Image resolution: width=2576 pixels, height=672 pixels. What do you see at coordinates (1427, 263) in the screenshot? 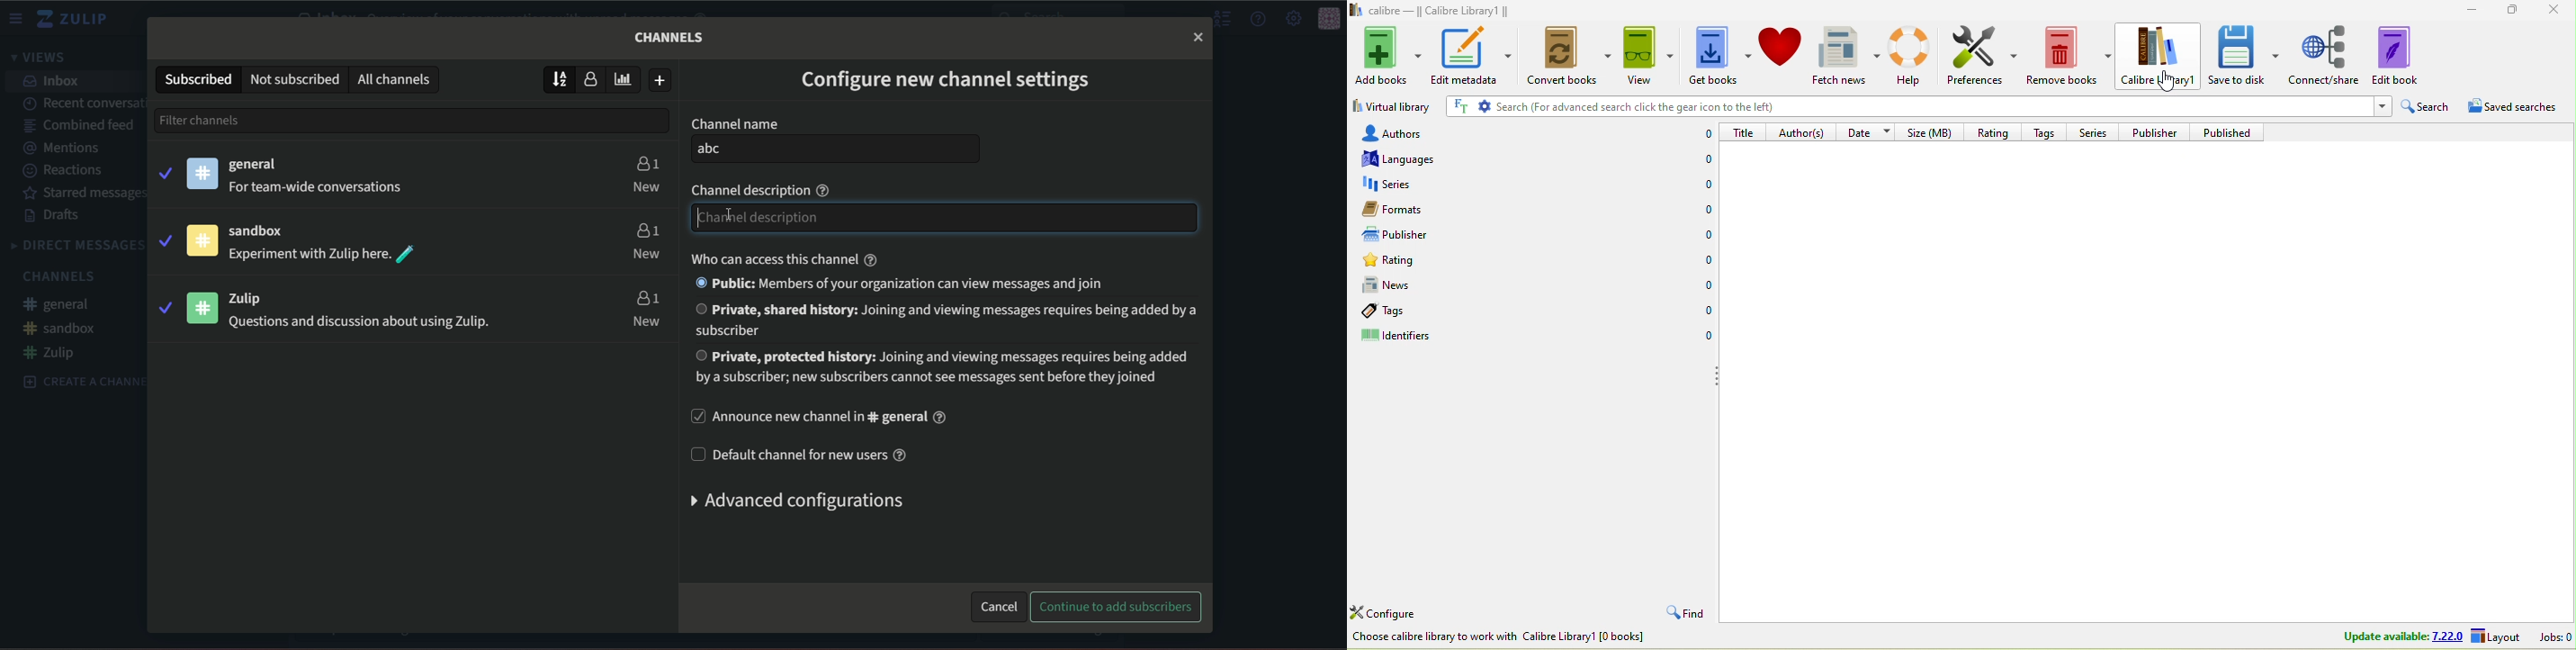
I see `rating` at bounding box center [1427, 263].